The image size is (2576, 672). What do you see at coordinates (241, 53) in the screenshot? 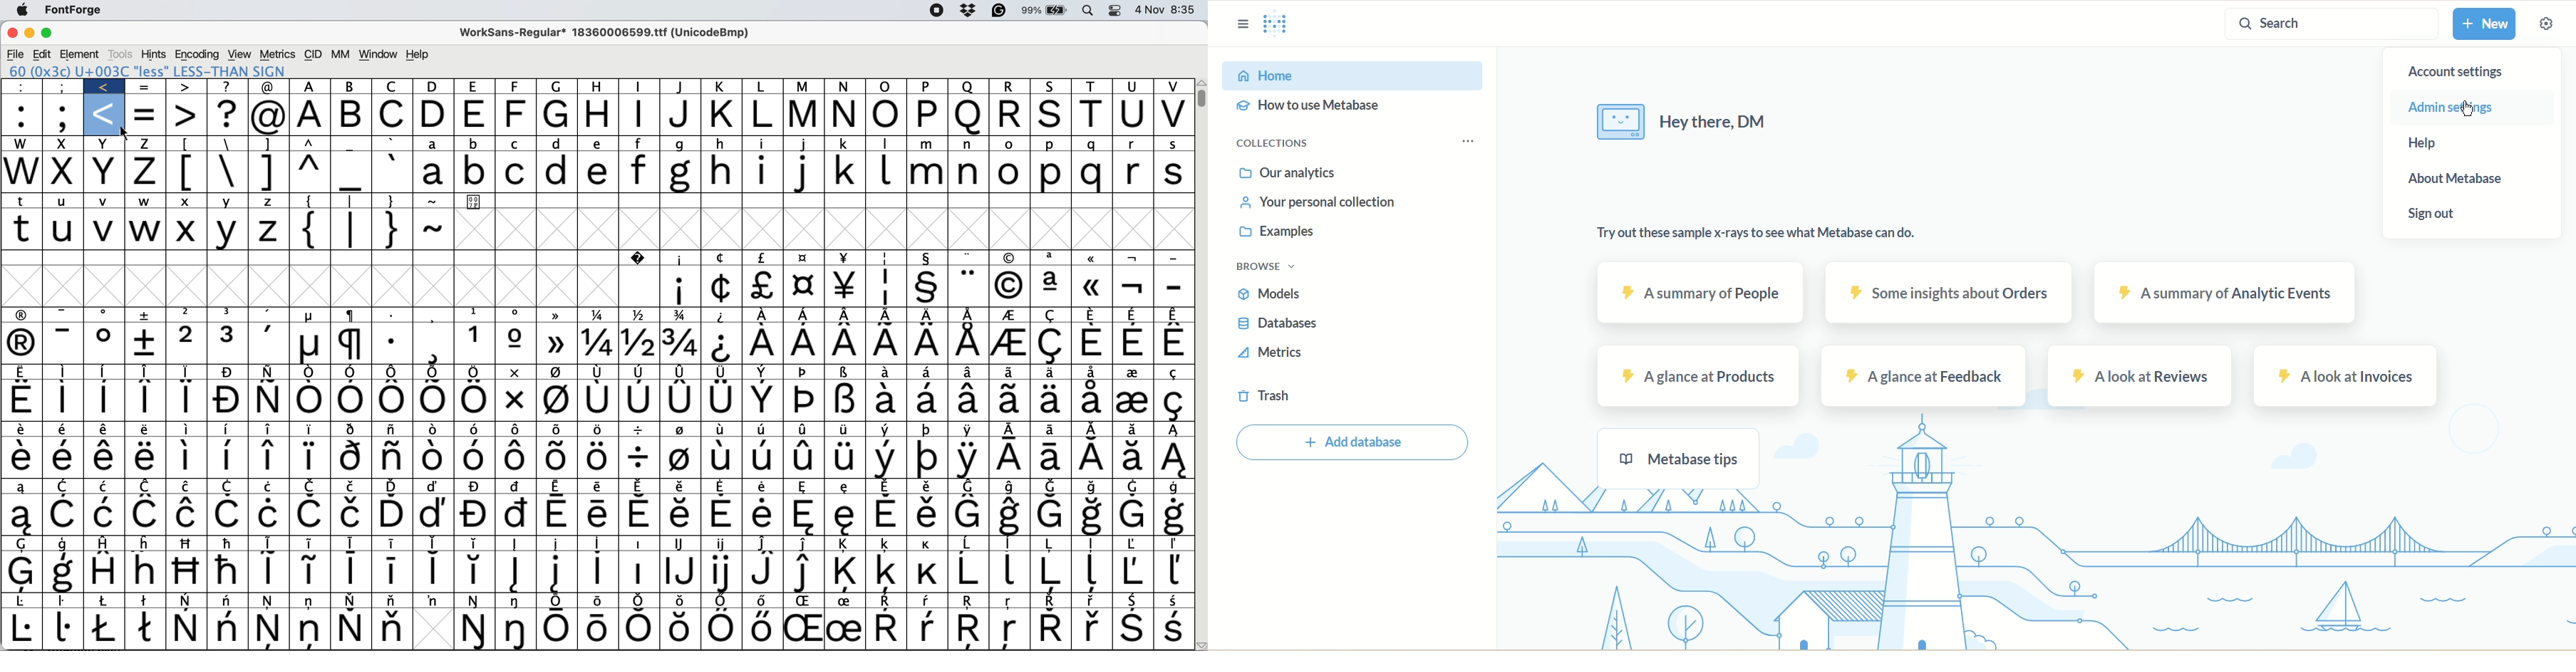
I see `view` at bounding box center [241, 53].